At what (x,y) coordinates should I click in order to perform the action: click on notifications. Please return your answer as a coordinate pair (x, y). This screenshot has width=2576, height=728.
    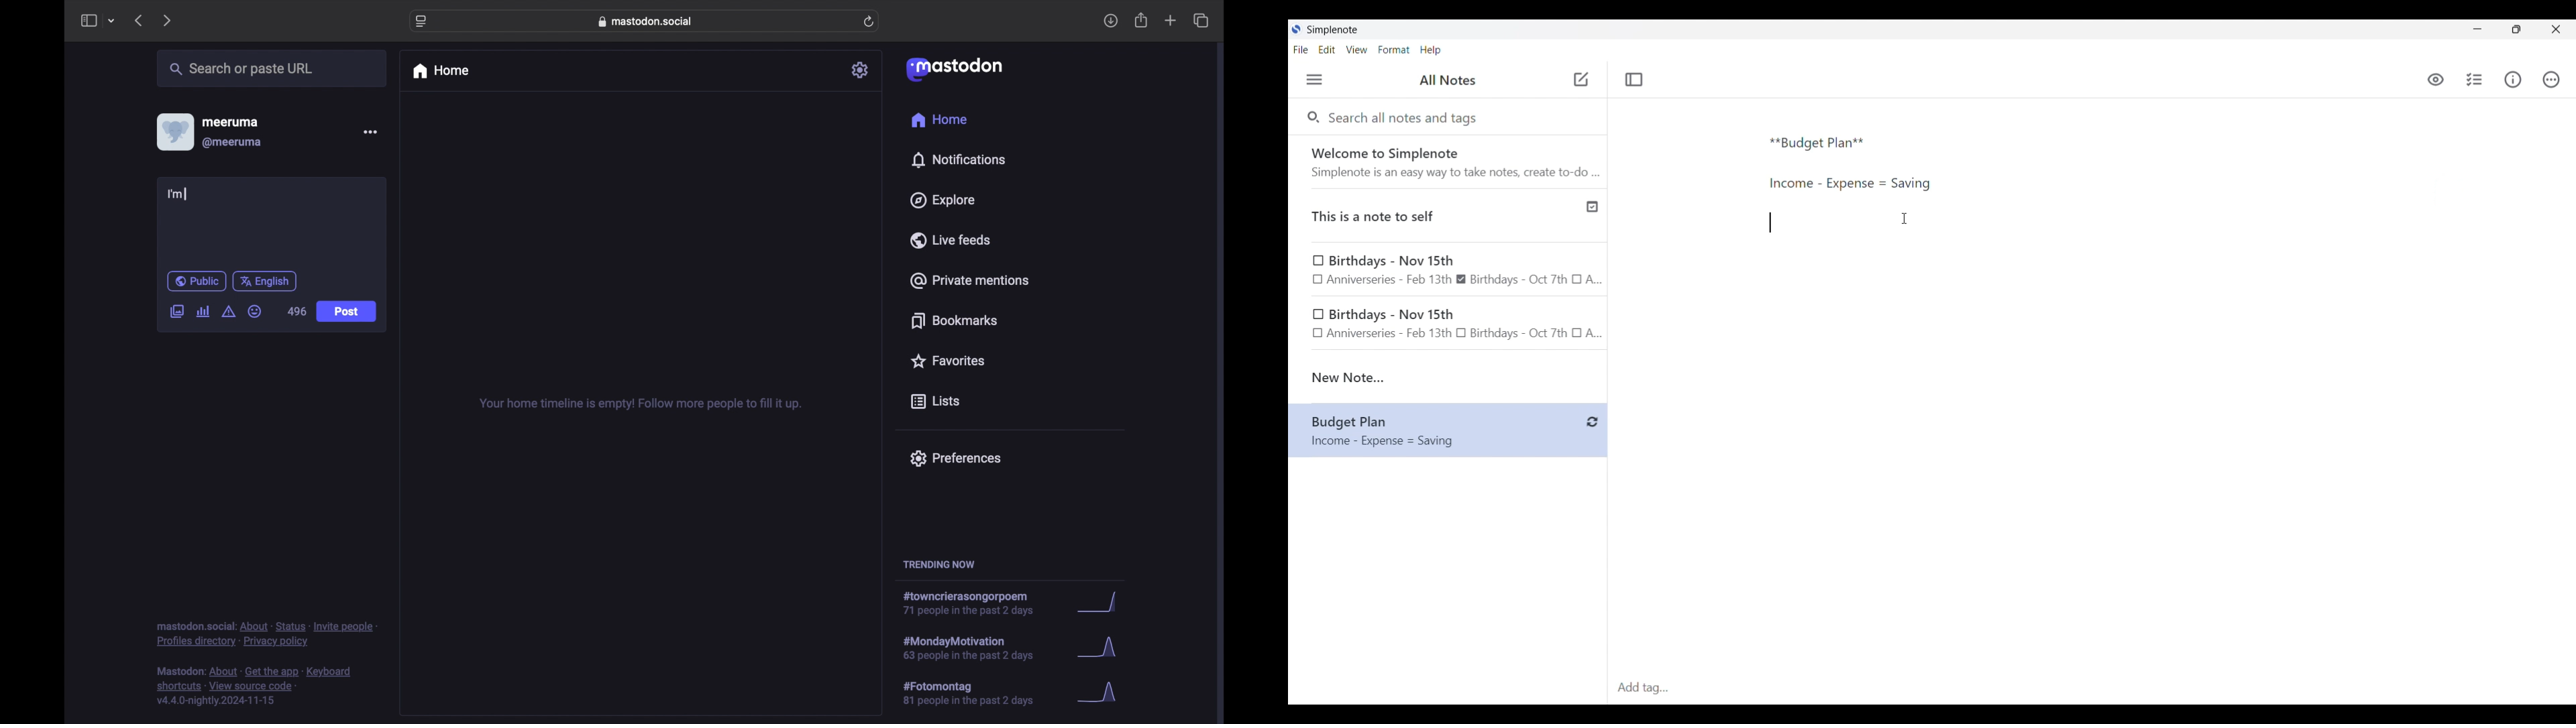
    Looking at the image, I should click on (958, 160).